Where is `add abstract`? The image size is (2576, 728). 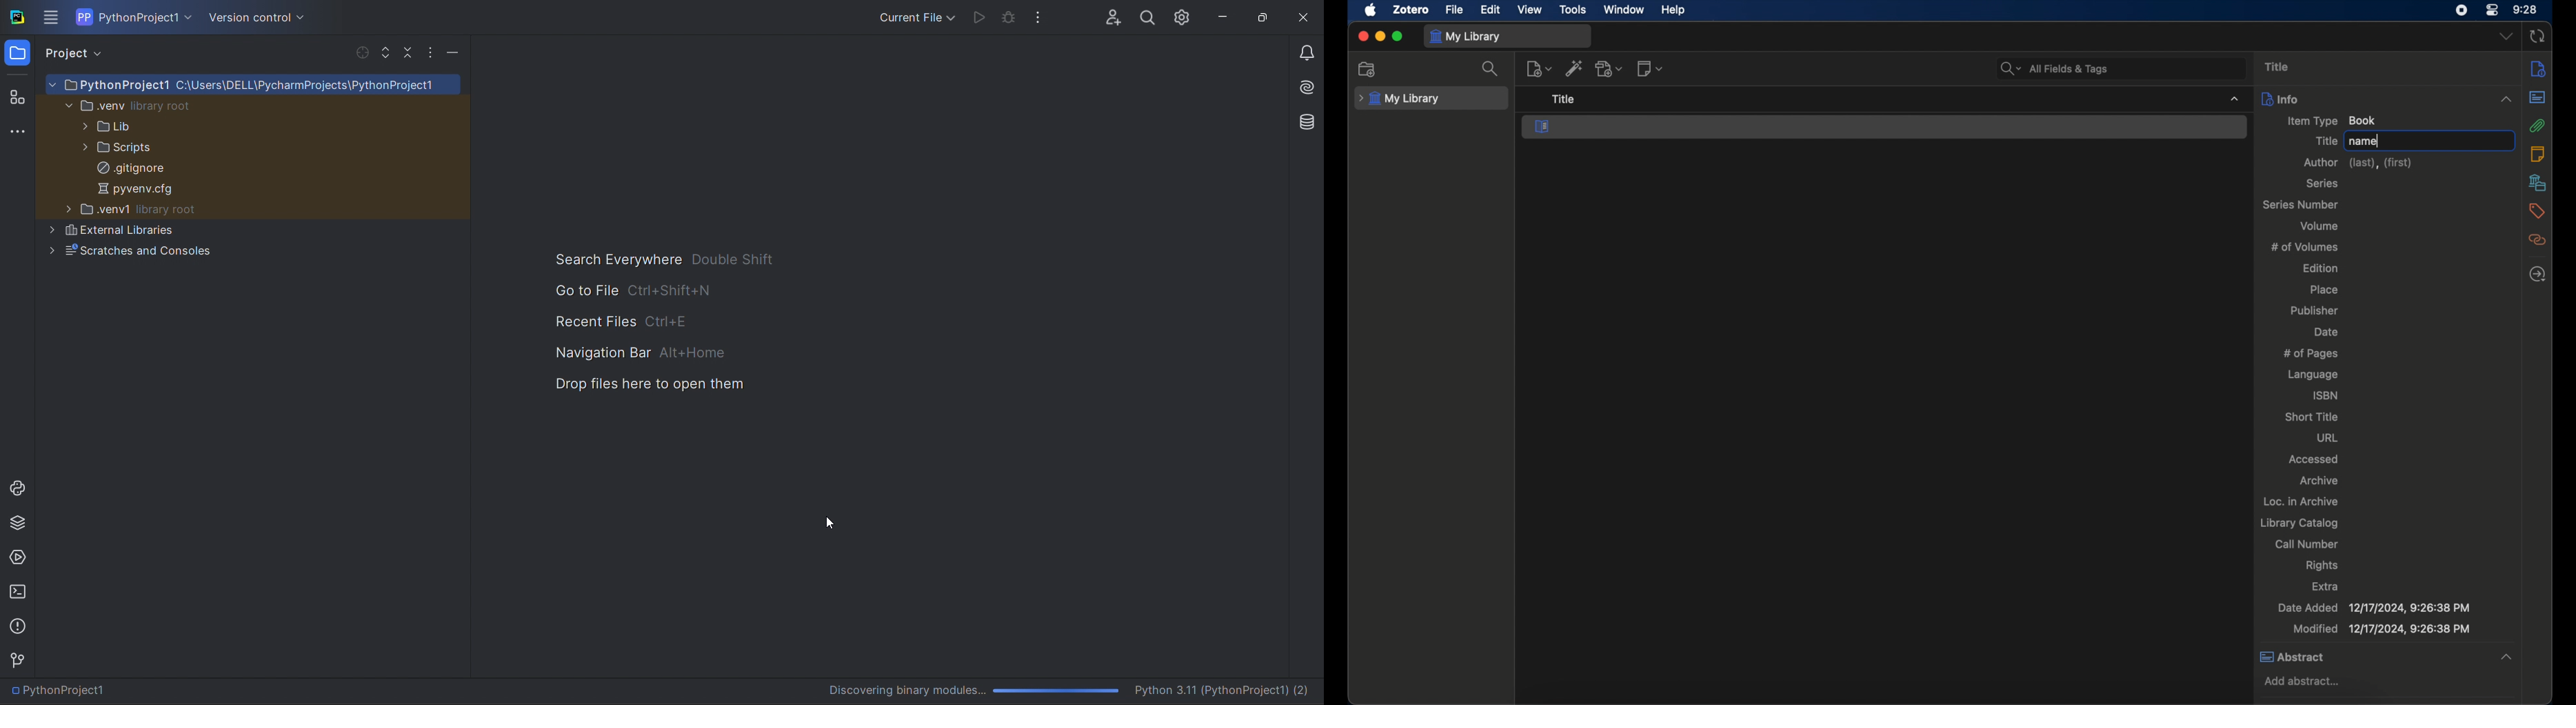
add abstract is located at coordinates (2305, 682).